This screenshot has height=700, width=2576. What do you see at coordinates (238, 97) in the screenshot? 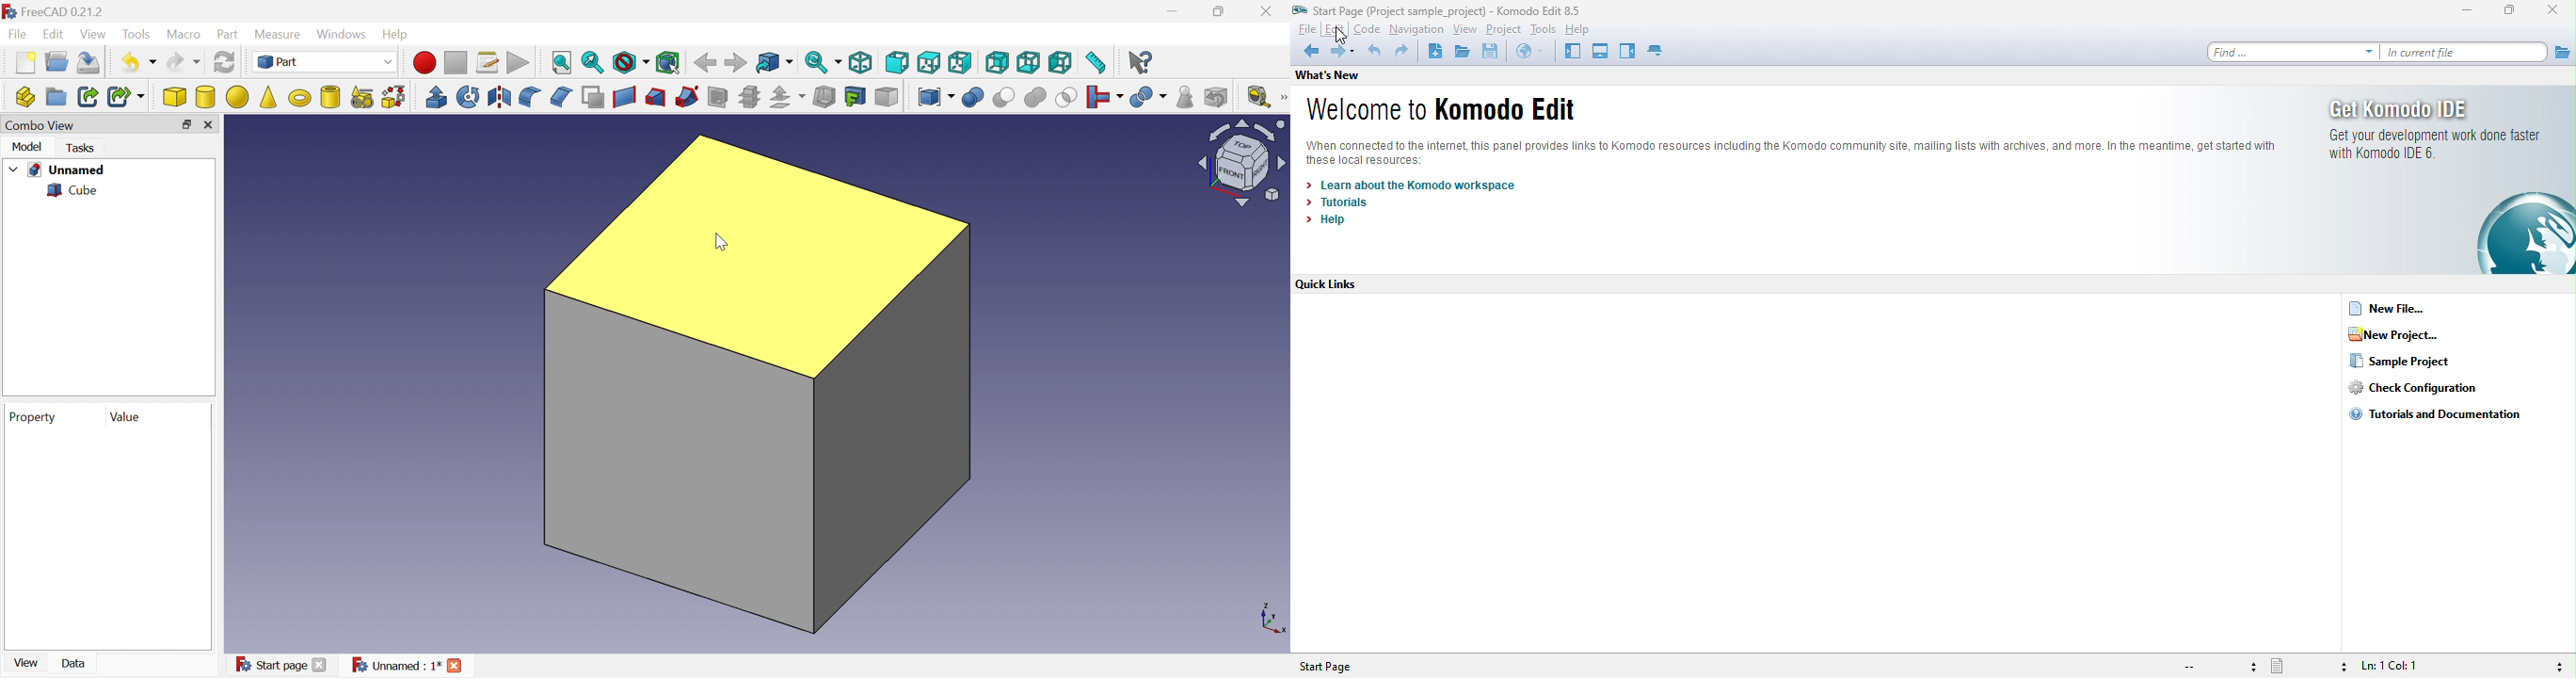
I see `Sphere` at bounding box center [238, 97].